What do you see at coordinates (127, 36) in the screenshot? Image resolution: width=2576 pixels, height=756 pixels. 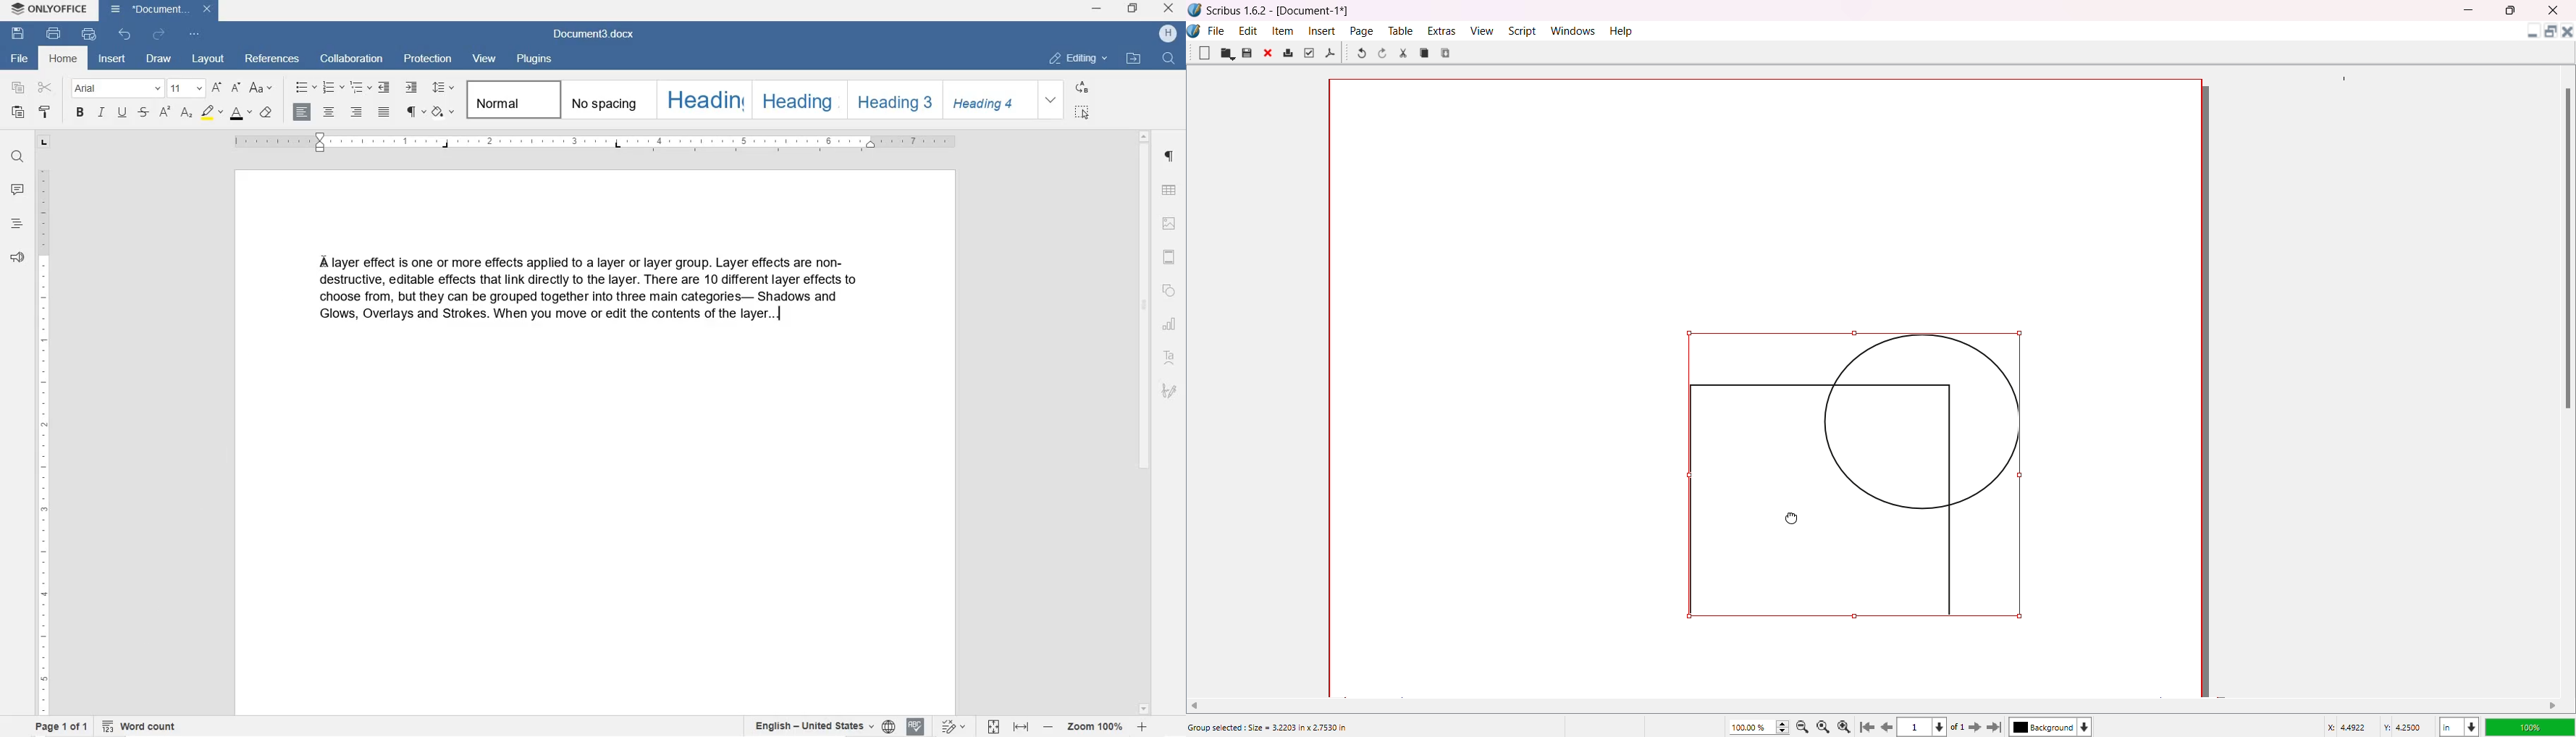 I see `UNDO` at bounding box center [127, 36].